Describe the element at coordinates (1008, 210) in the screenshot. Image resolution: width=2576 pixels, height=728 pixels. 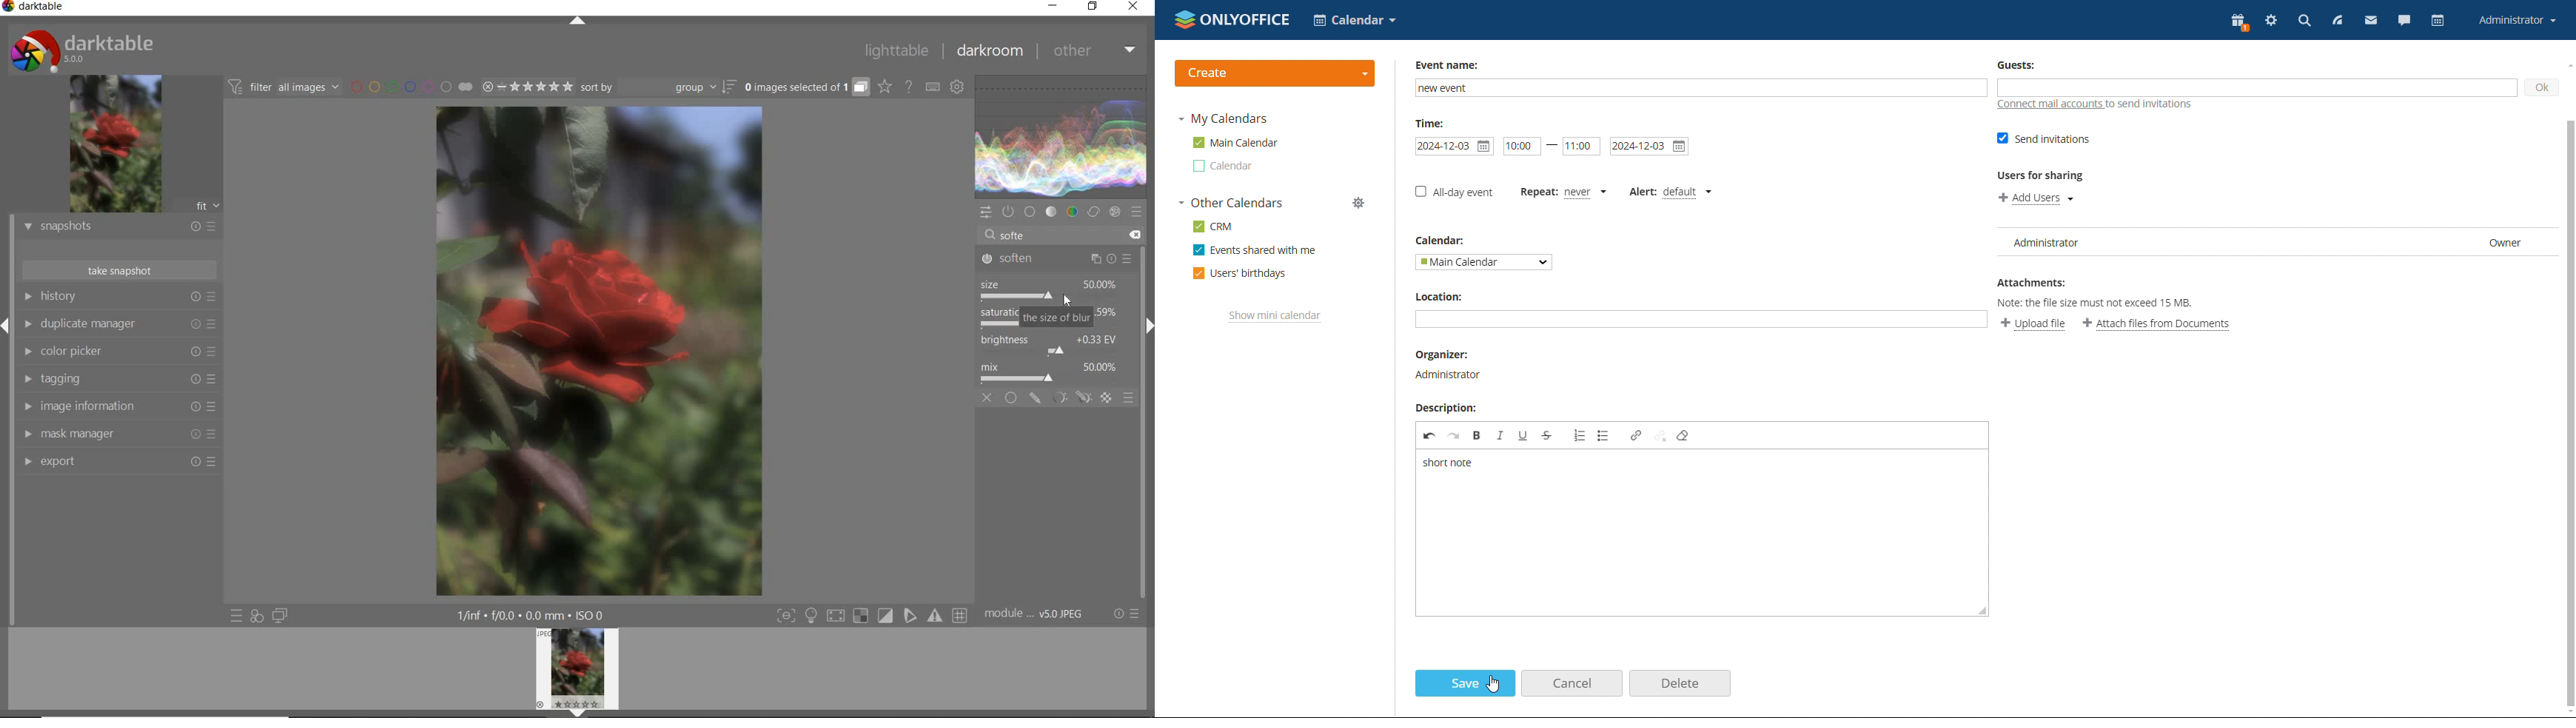
I see `show only active modules` at that location.